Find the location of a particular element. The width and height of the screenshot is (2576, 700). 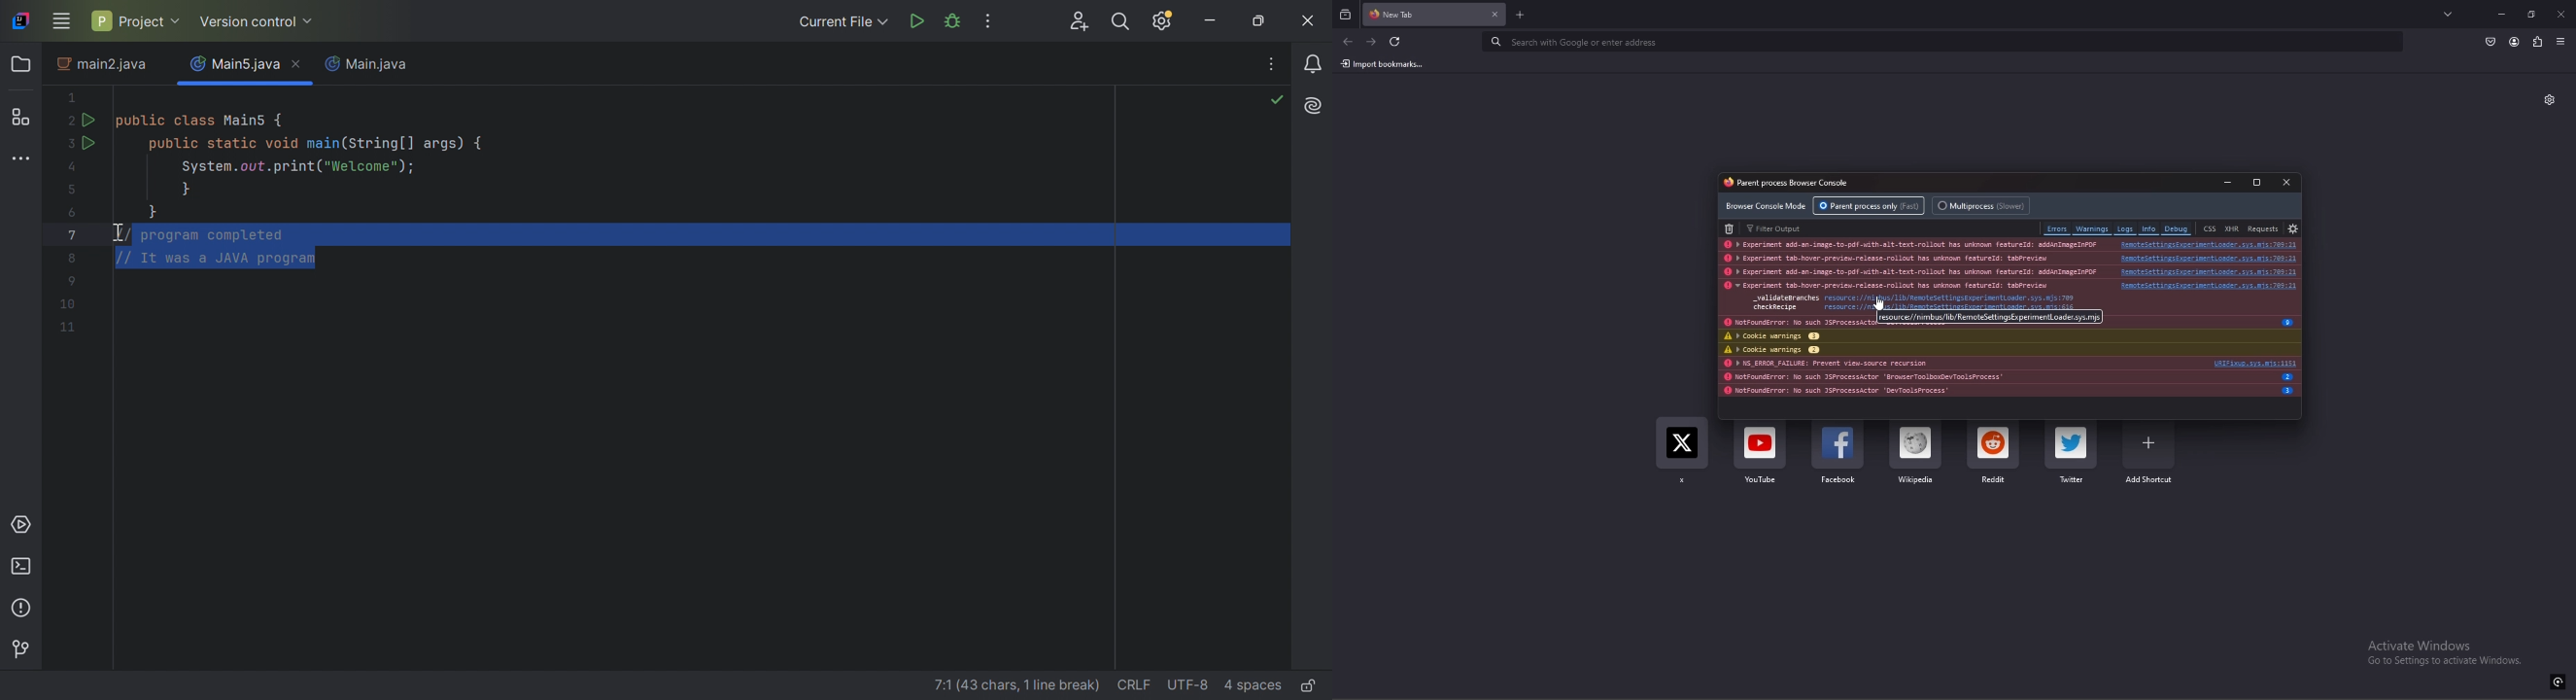

input bookmarks is located at coordinates (1388, 63).